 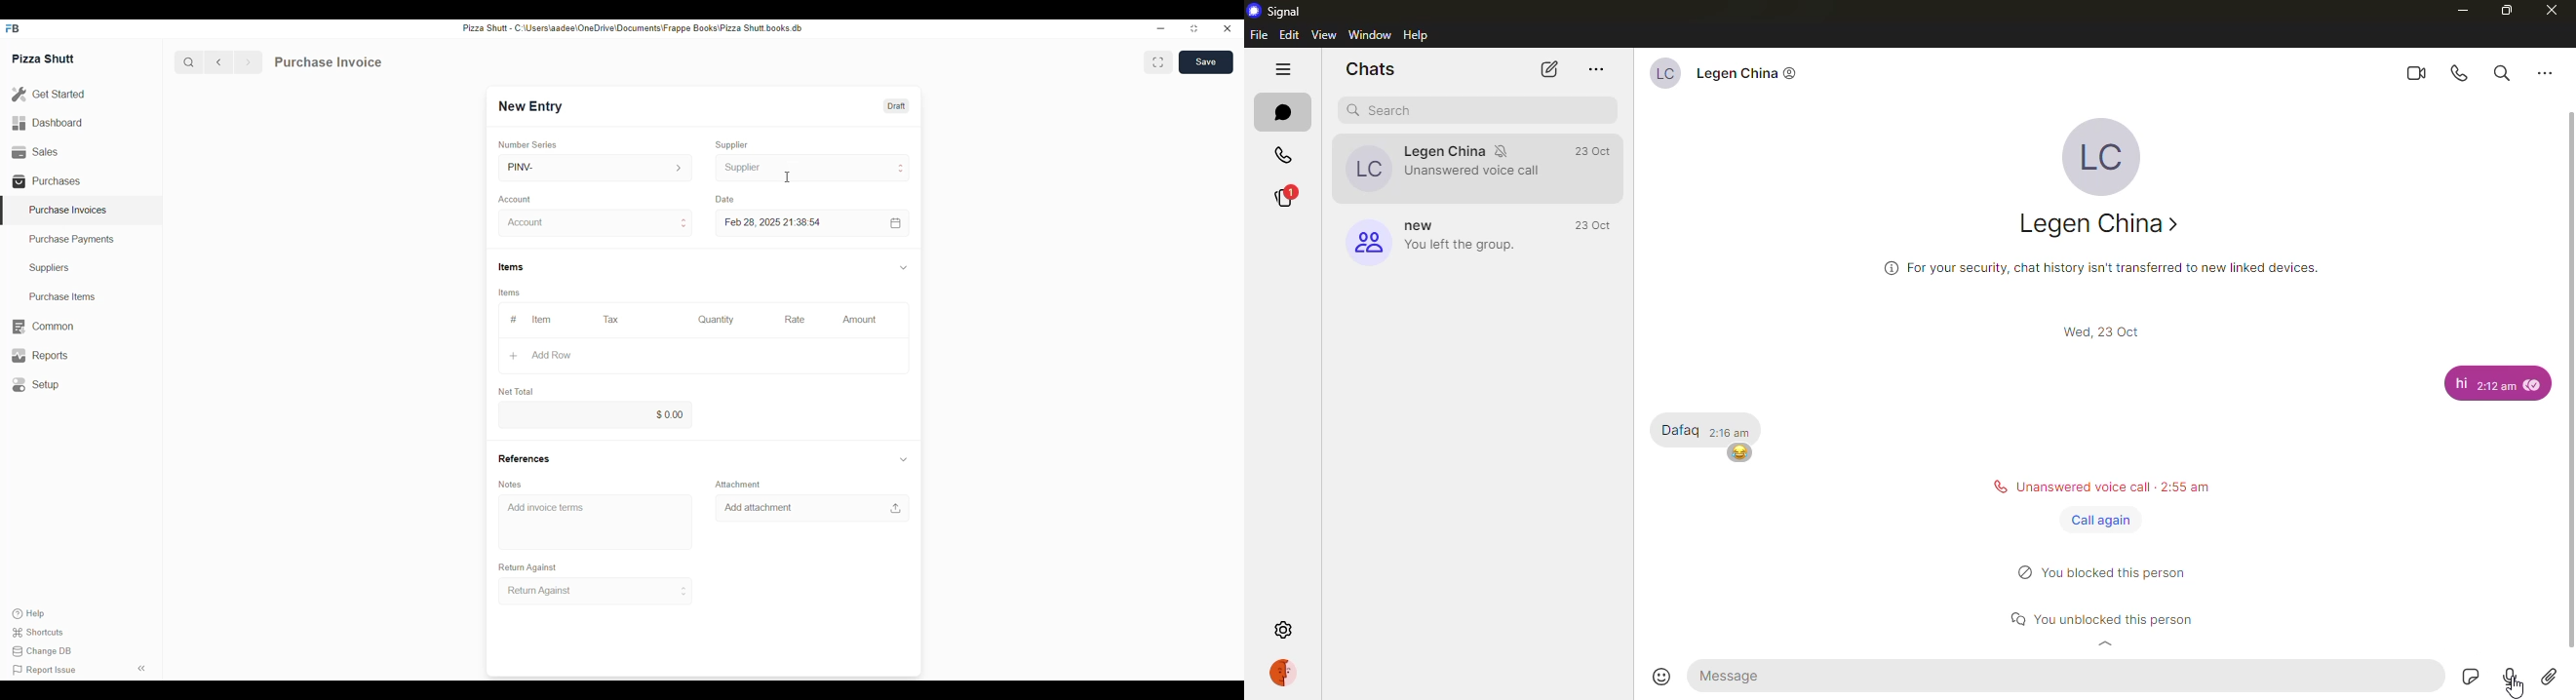 I want to click on Item, so click(x=543, y=320).